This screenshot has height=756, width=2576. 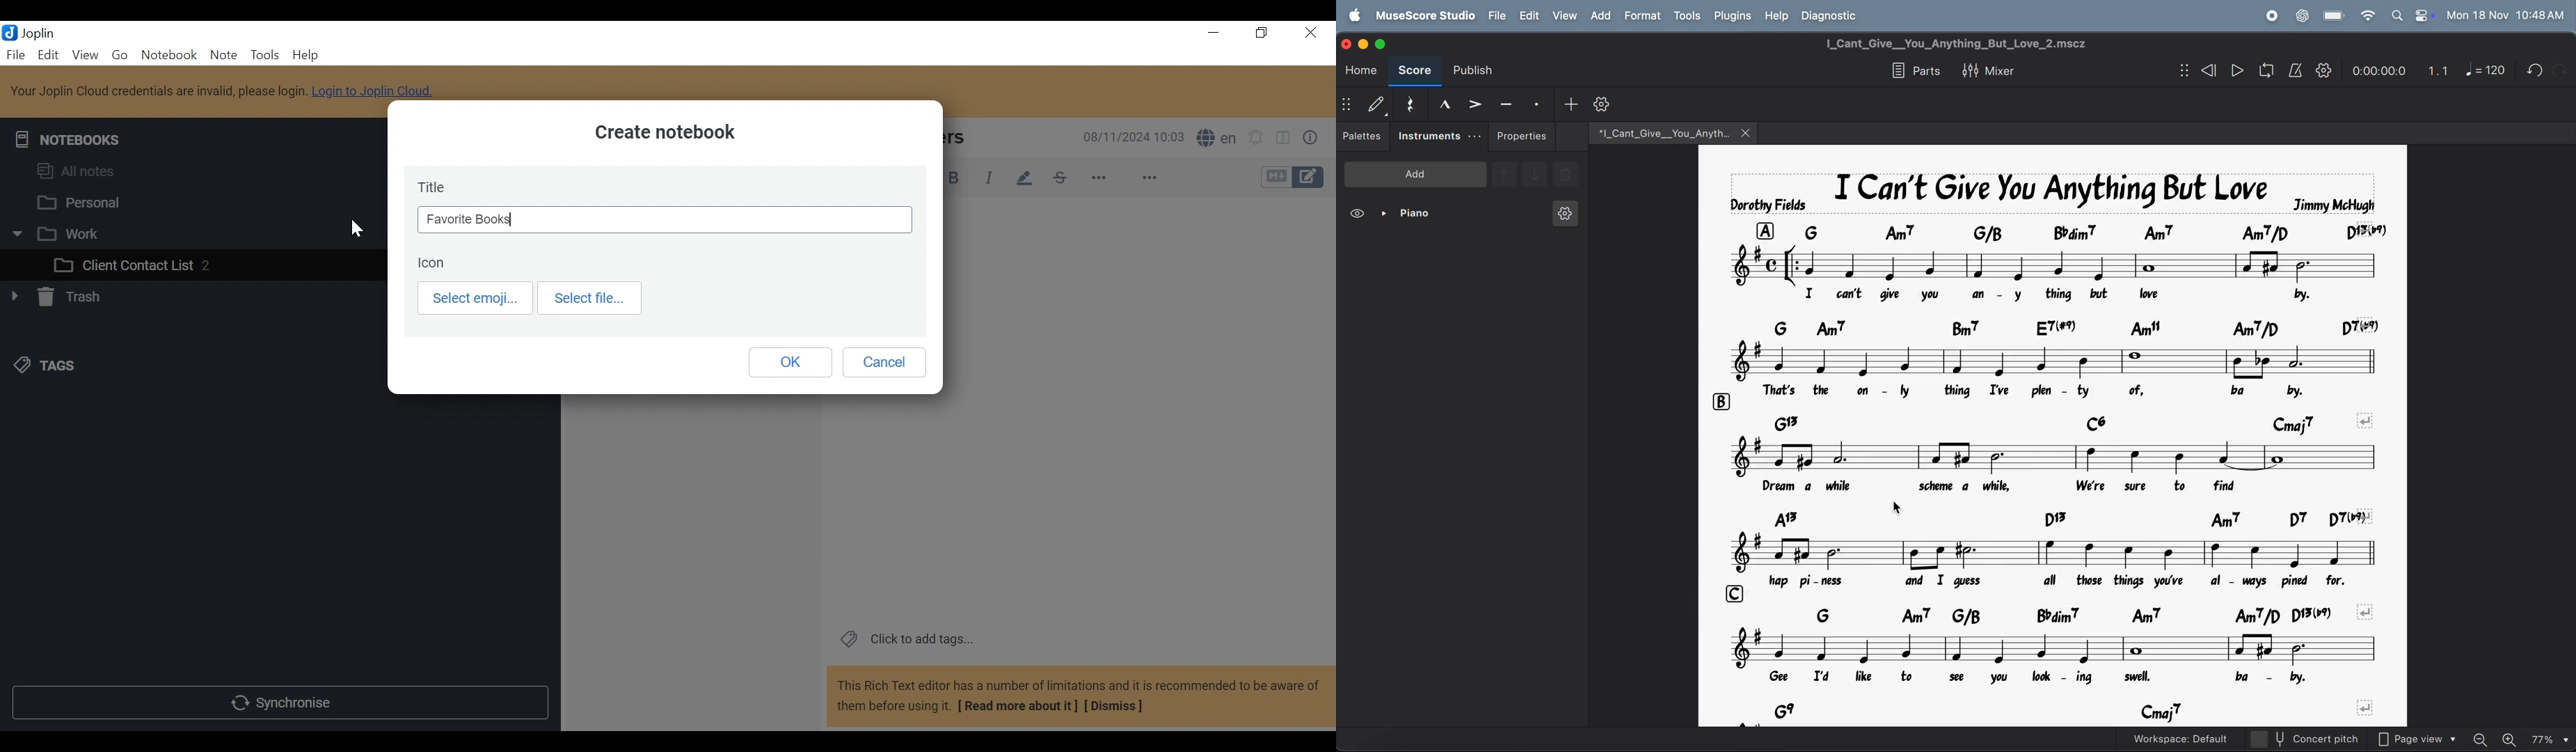 What do you see at coordinates (434, 185) in the screenshot?
I see `Title` at bounding box center [434, 185].